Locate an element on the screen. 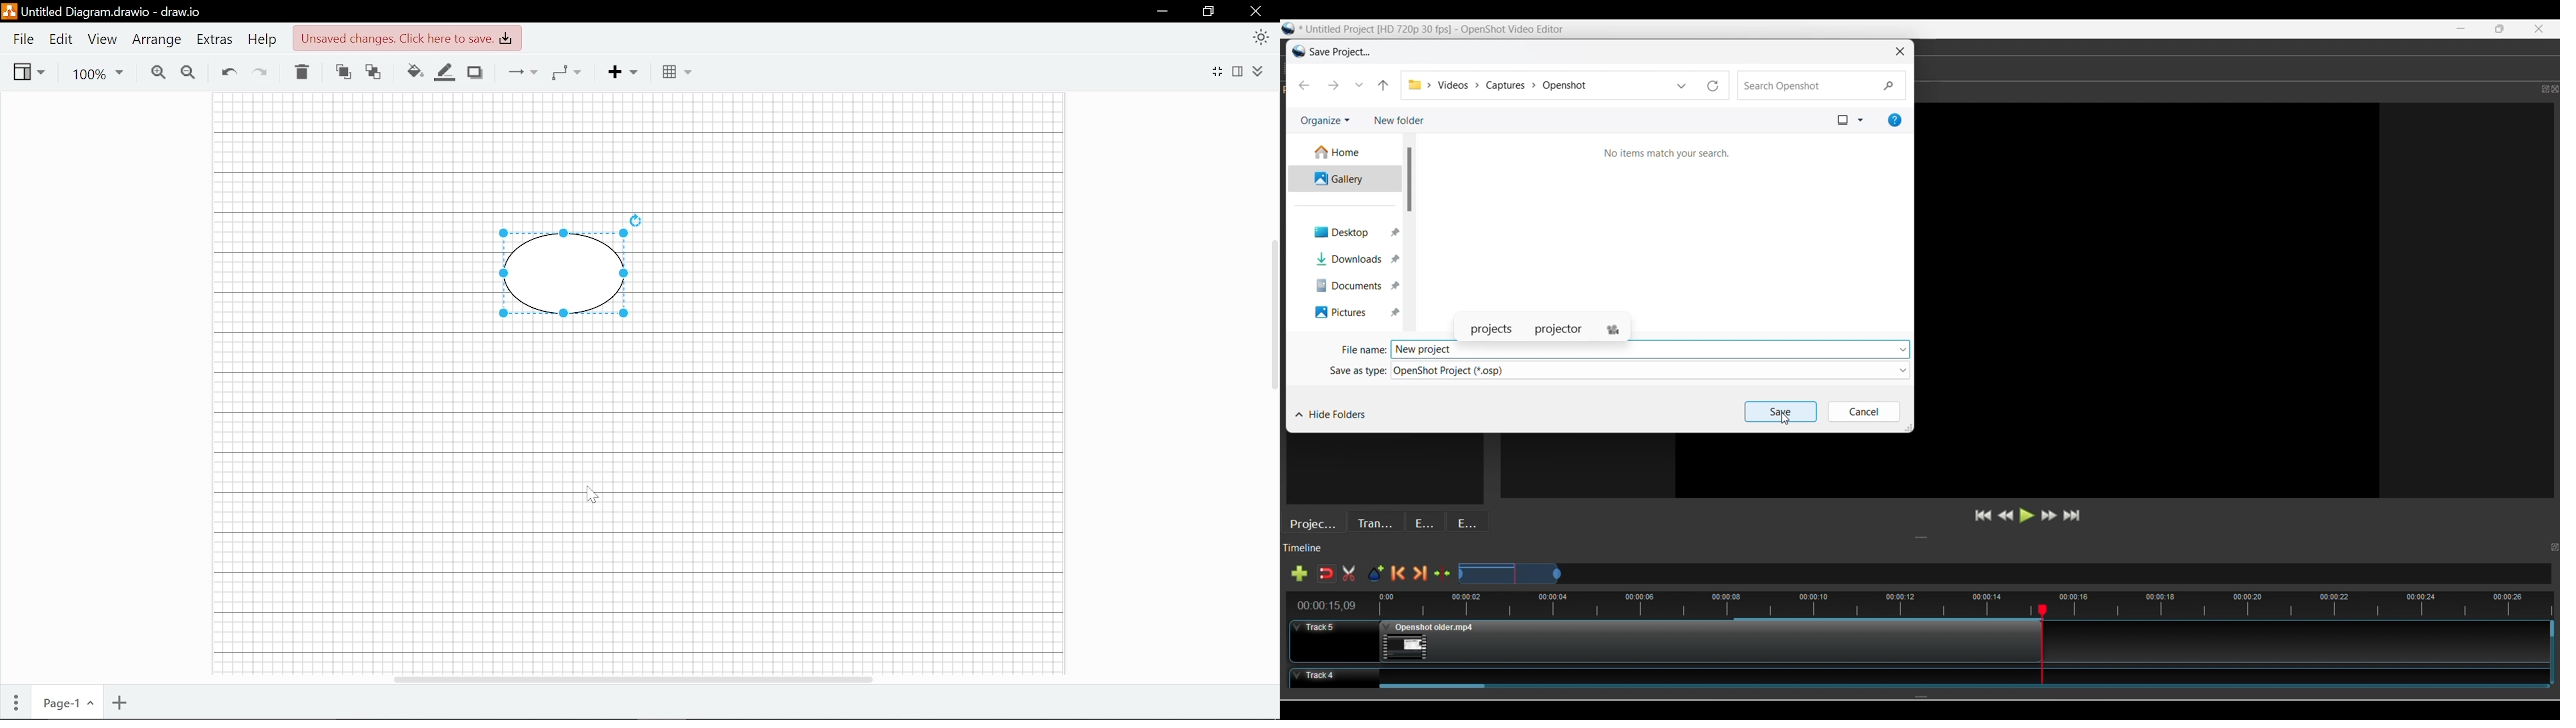 This screenshot has height=728, width=2576. File name suggestions  is located at coordinates (1542, 329).